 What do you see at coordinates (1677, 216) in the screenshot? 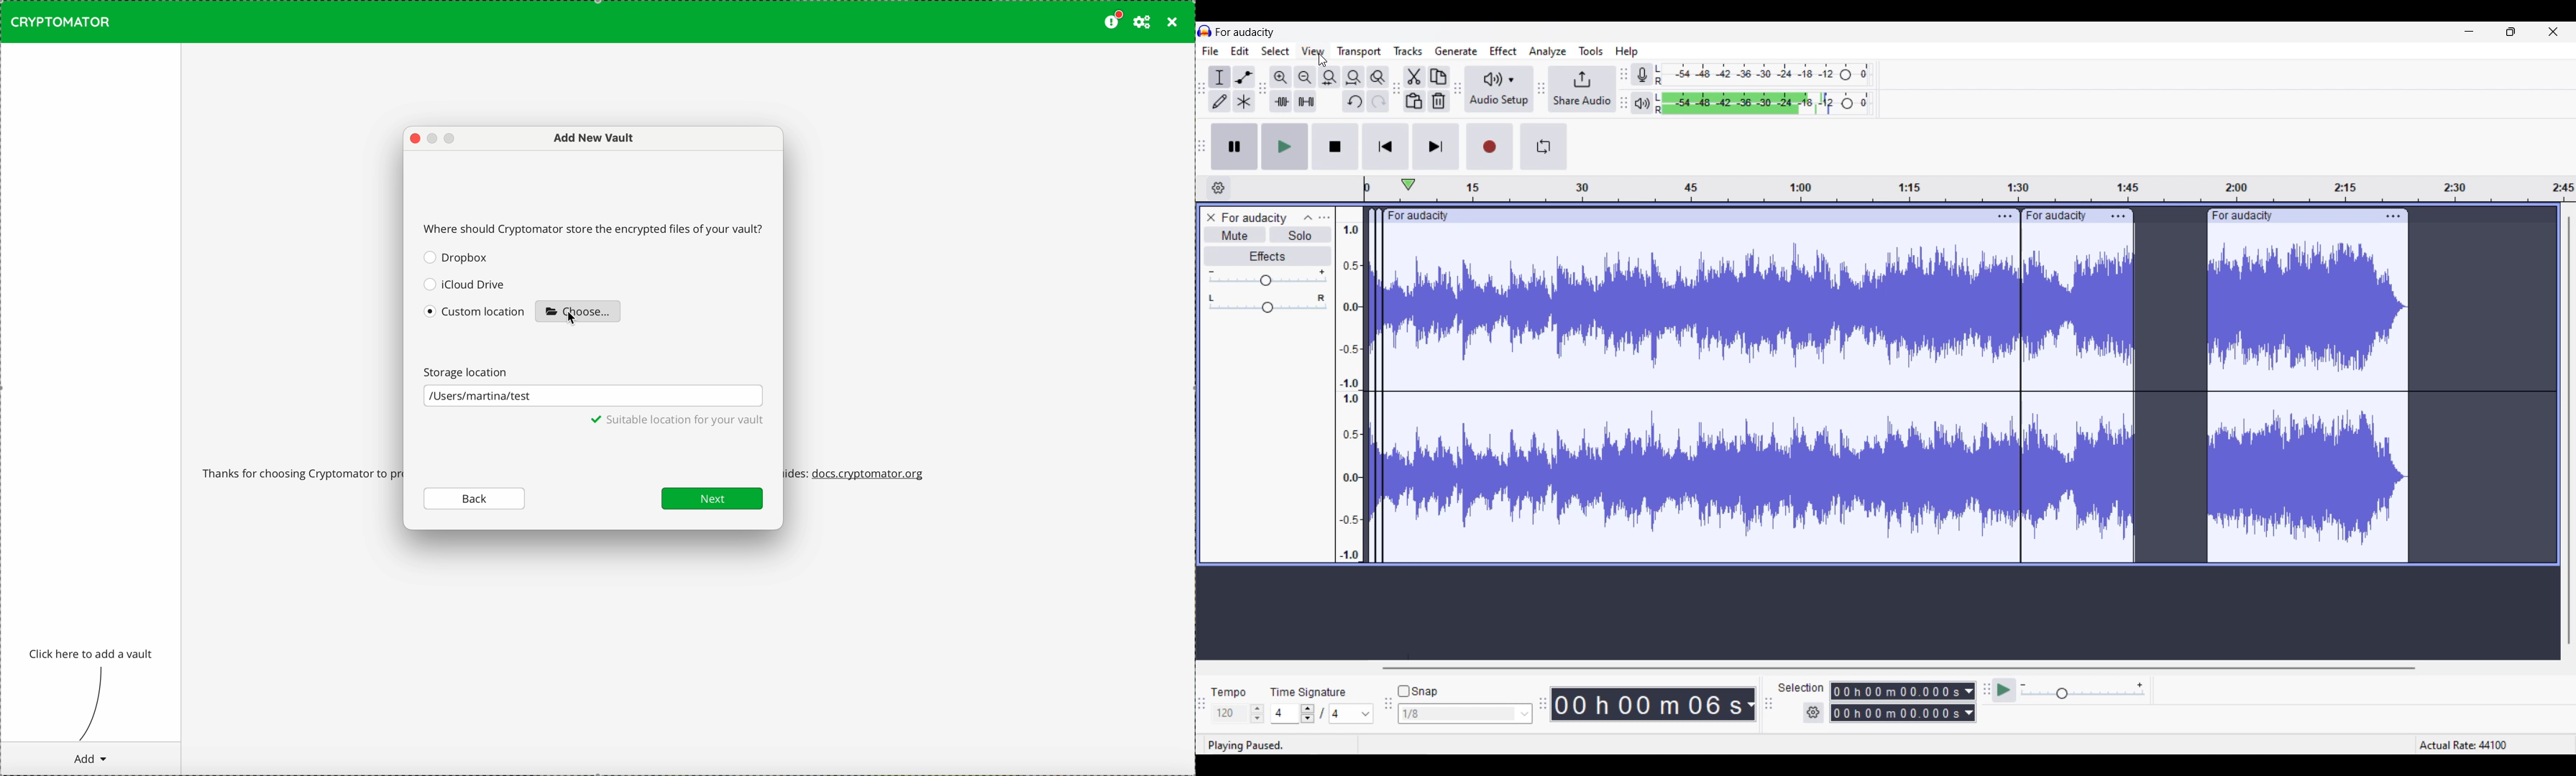
I see `click to drag` at bounding box center [1677, 216].